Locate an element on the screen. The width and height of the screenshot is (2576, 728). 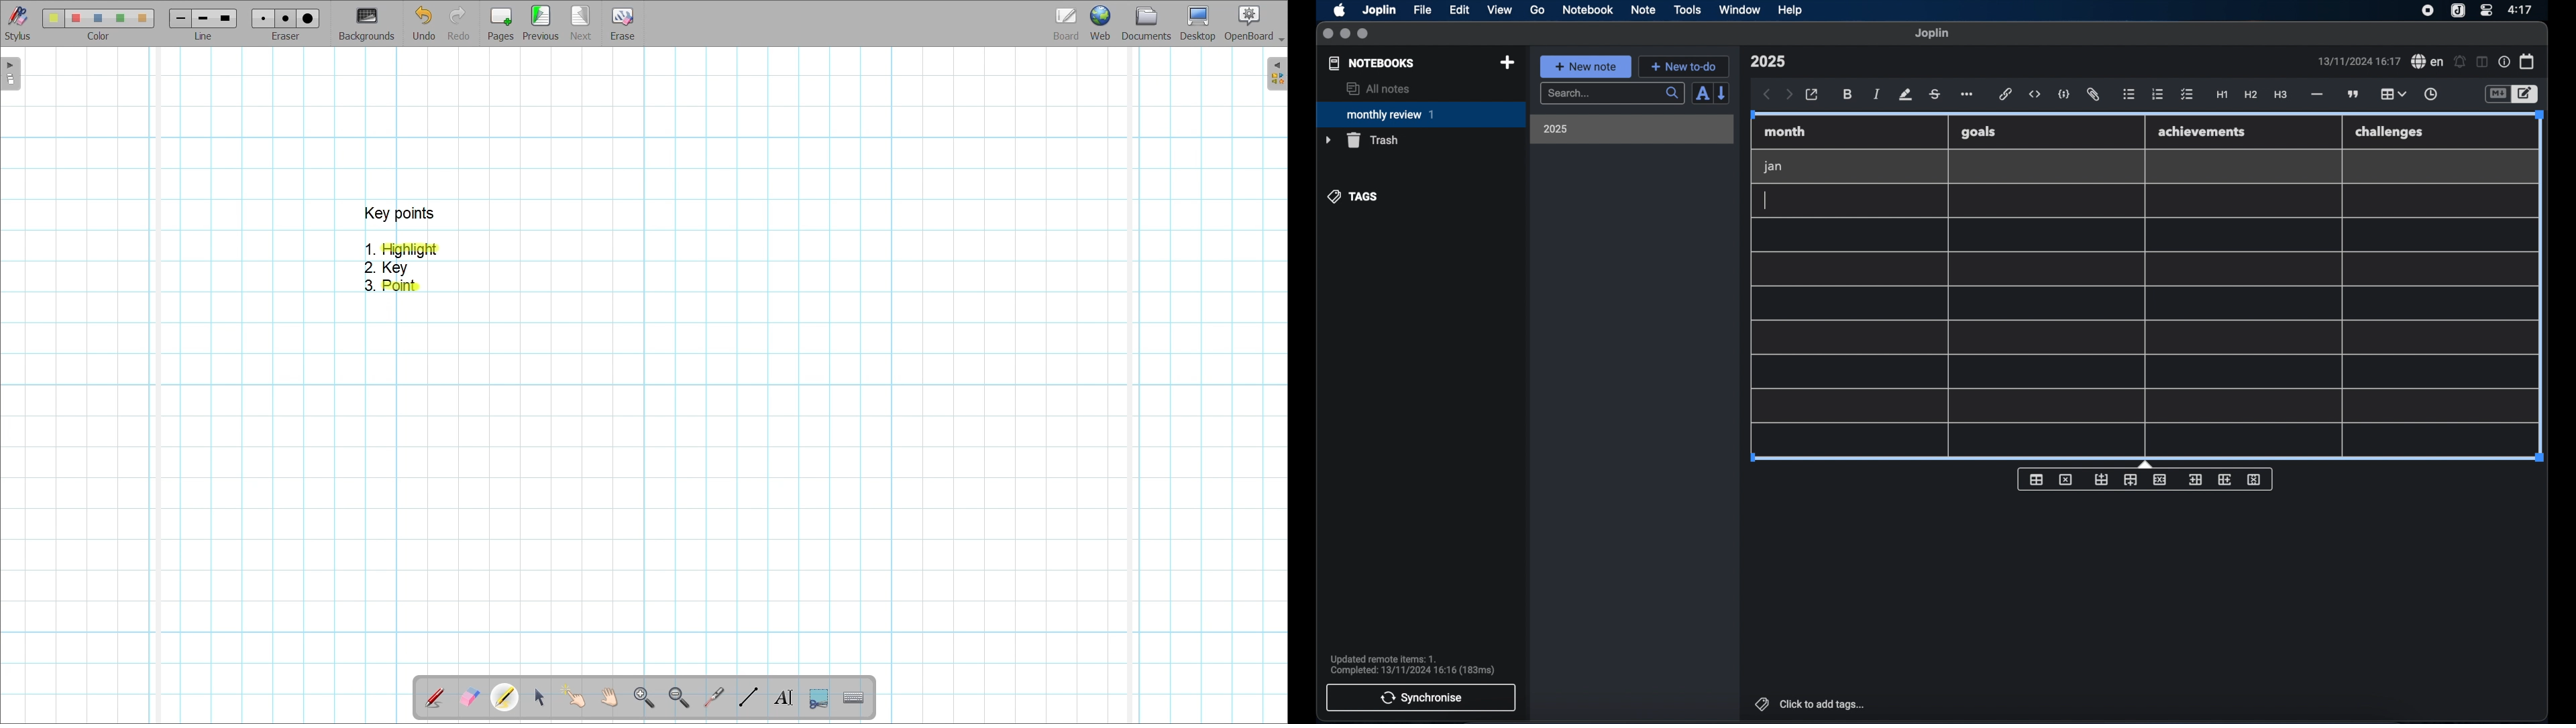
heading 2 is located at coordinates (2251, 95).